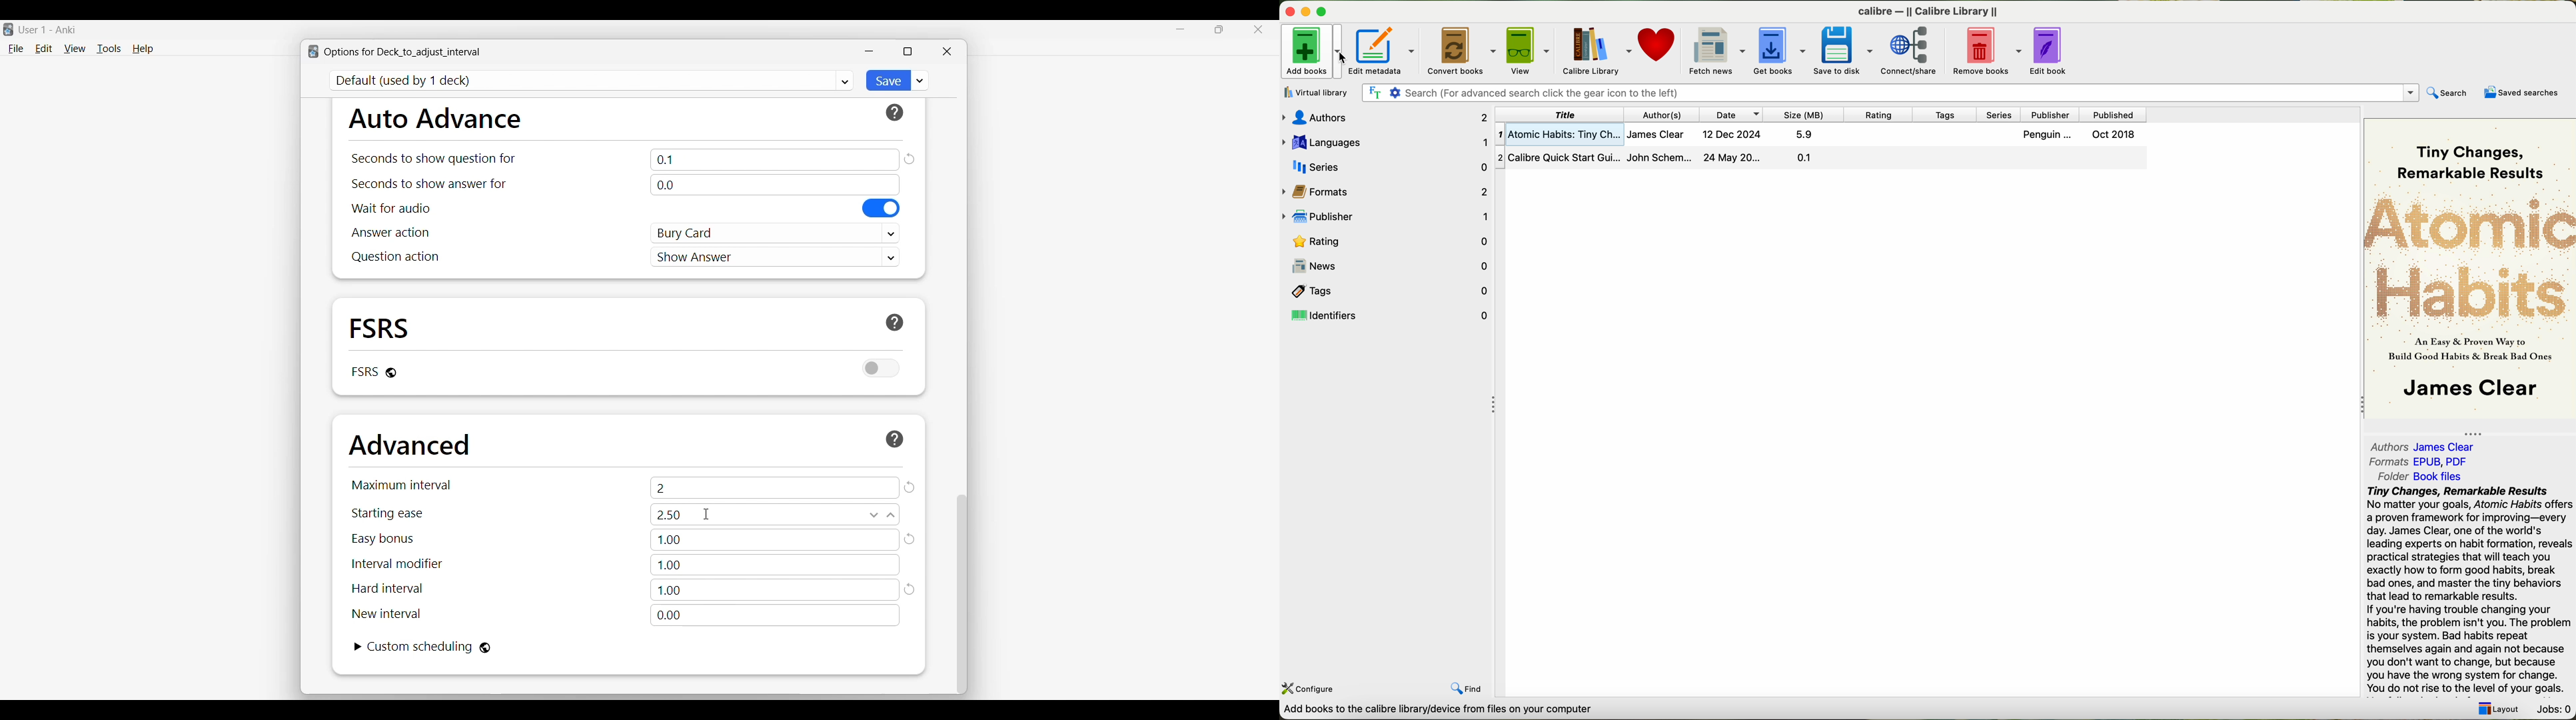 Image resolution: width=2576 pixels, height=728 pixels. What do you see at coordinates (364, 371) in the screenshot?
I see `Indicates FSRS toggle` at bounding box center [364, 371].